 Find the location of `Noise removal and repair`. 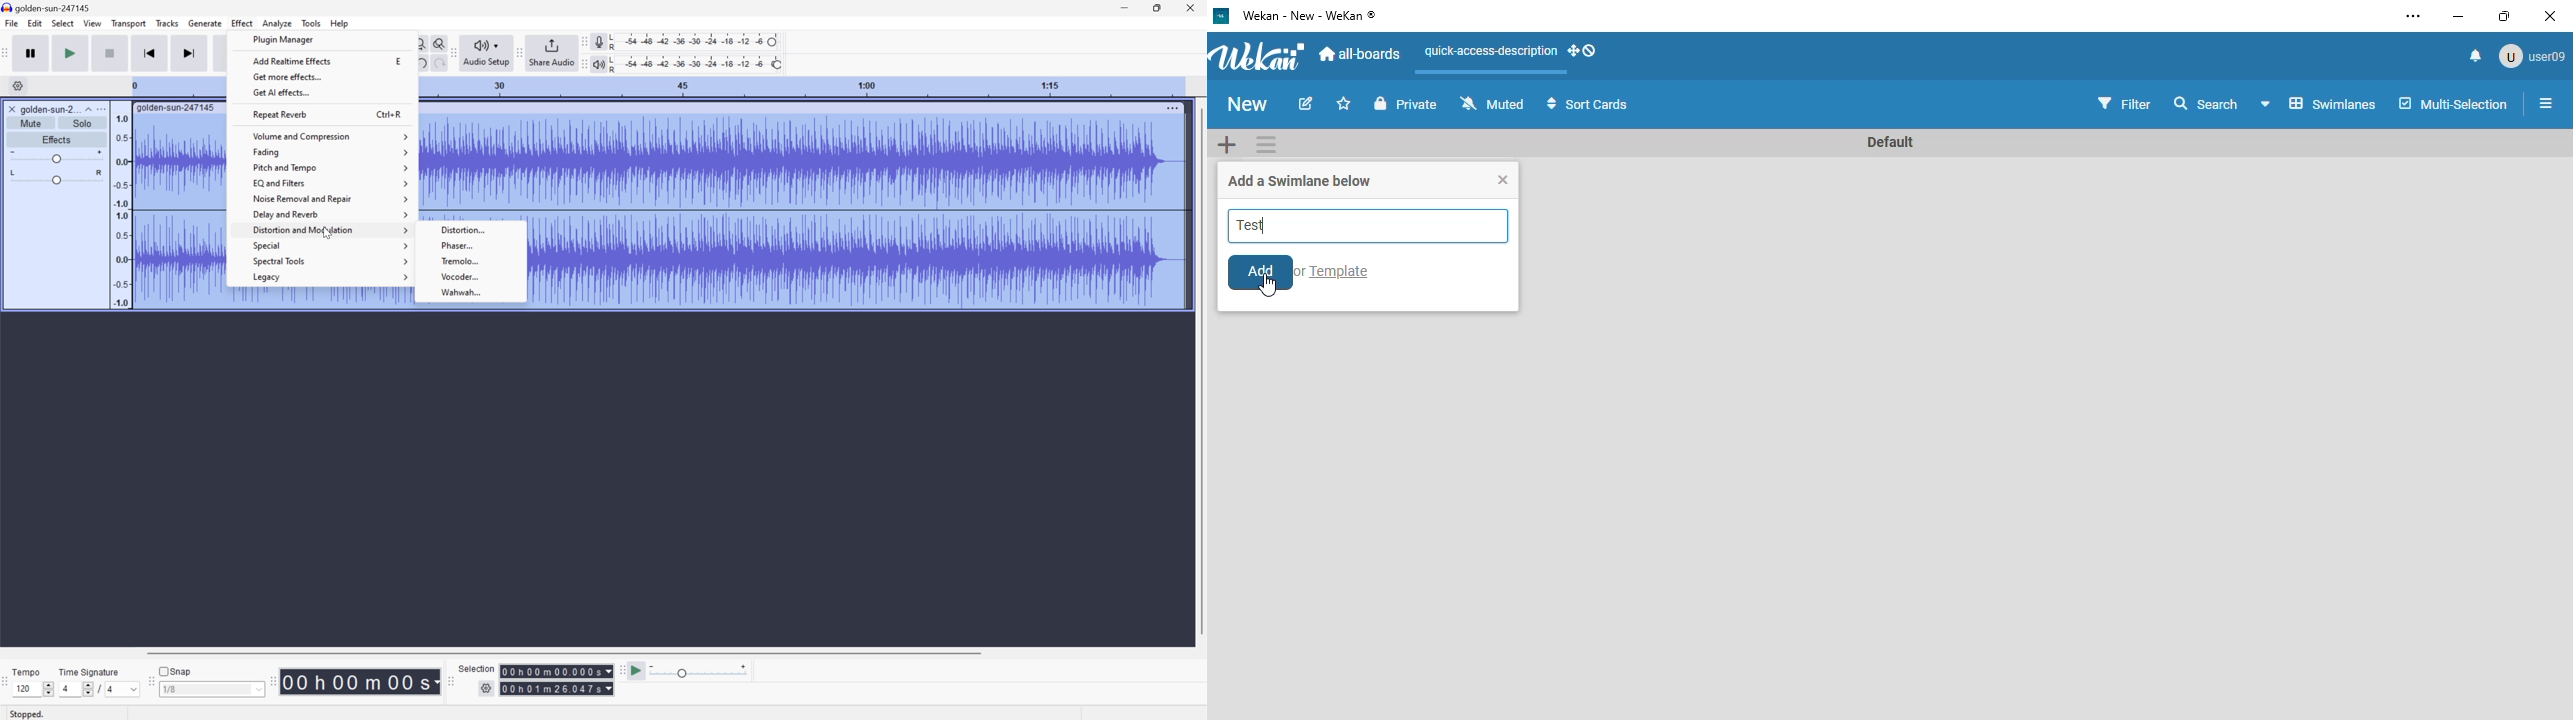

Noise removal and repair is located at coordinates (331, 199).